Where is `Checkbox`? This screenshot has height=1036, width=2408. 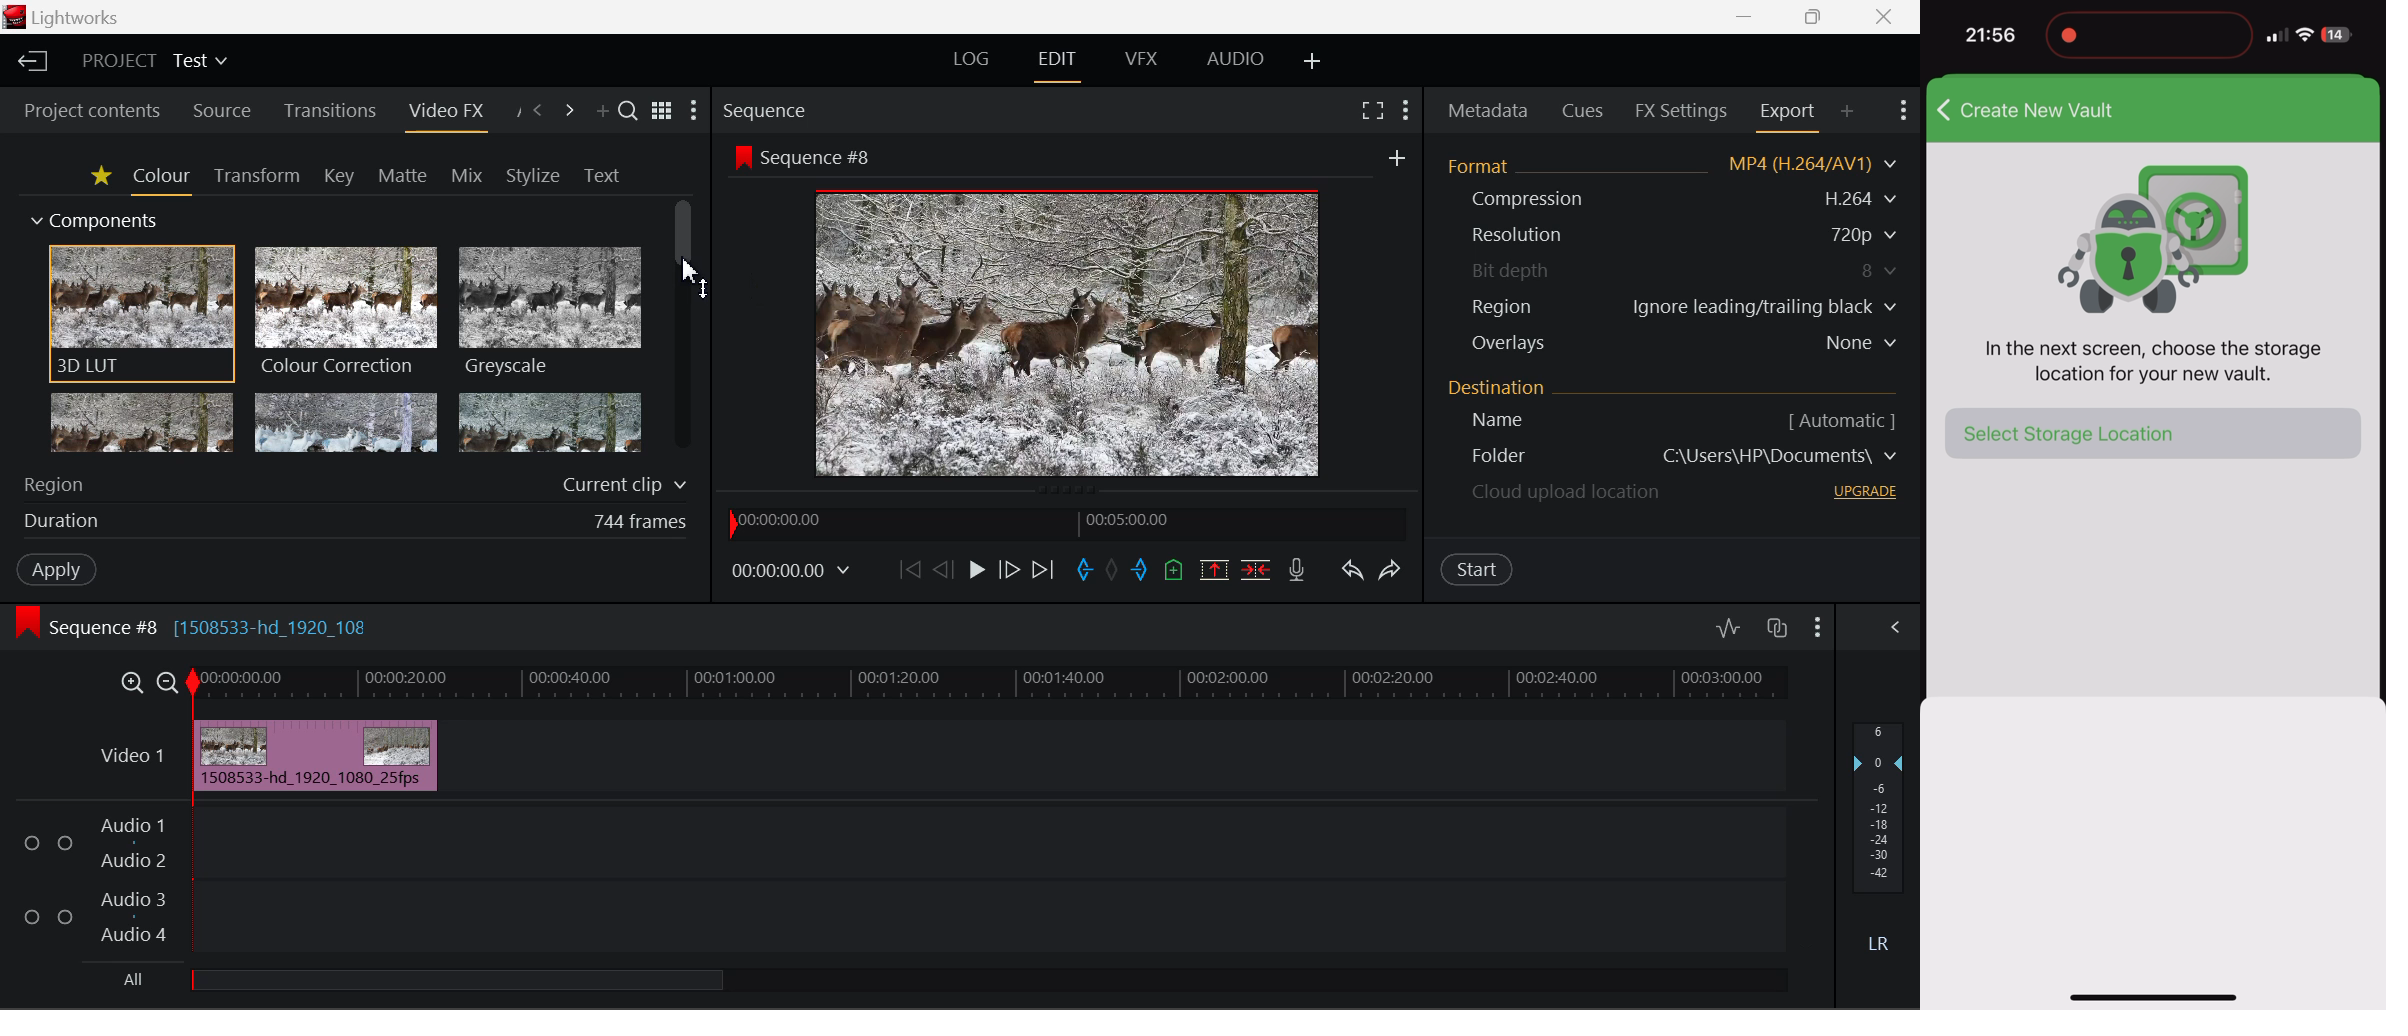
Checkbox is located at coordinates (66, 842).